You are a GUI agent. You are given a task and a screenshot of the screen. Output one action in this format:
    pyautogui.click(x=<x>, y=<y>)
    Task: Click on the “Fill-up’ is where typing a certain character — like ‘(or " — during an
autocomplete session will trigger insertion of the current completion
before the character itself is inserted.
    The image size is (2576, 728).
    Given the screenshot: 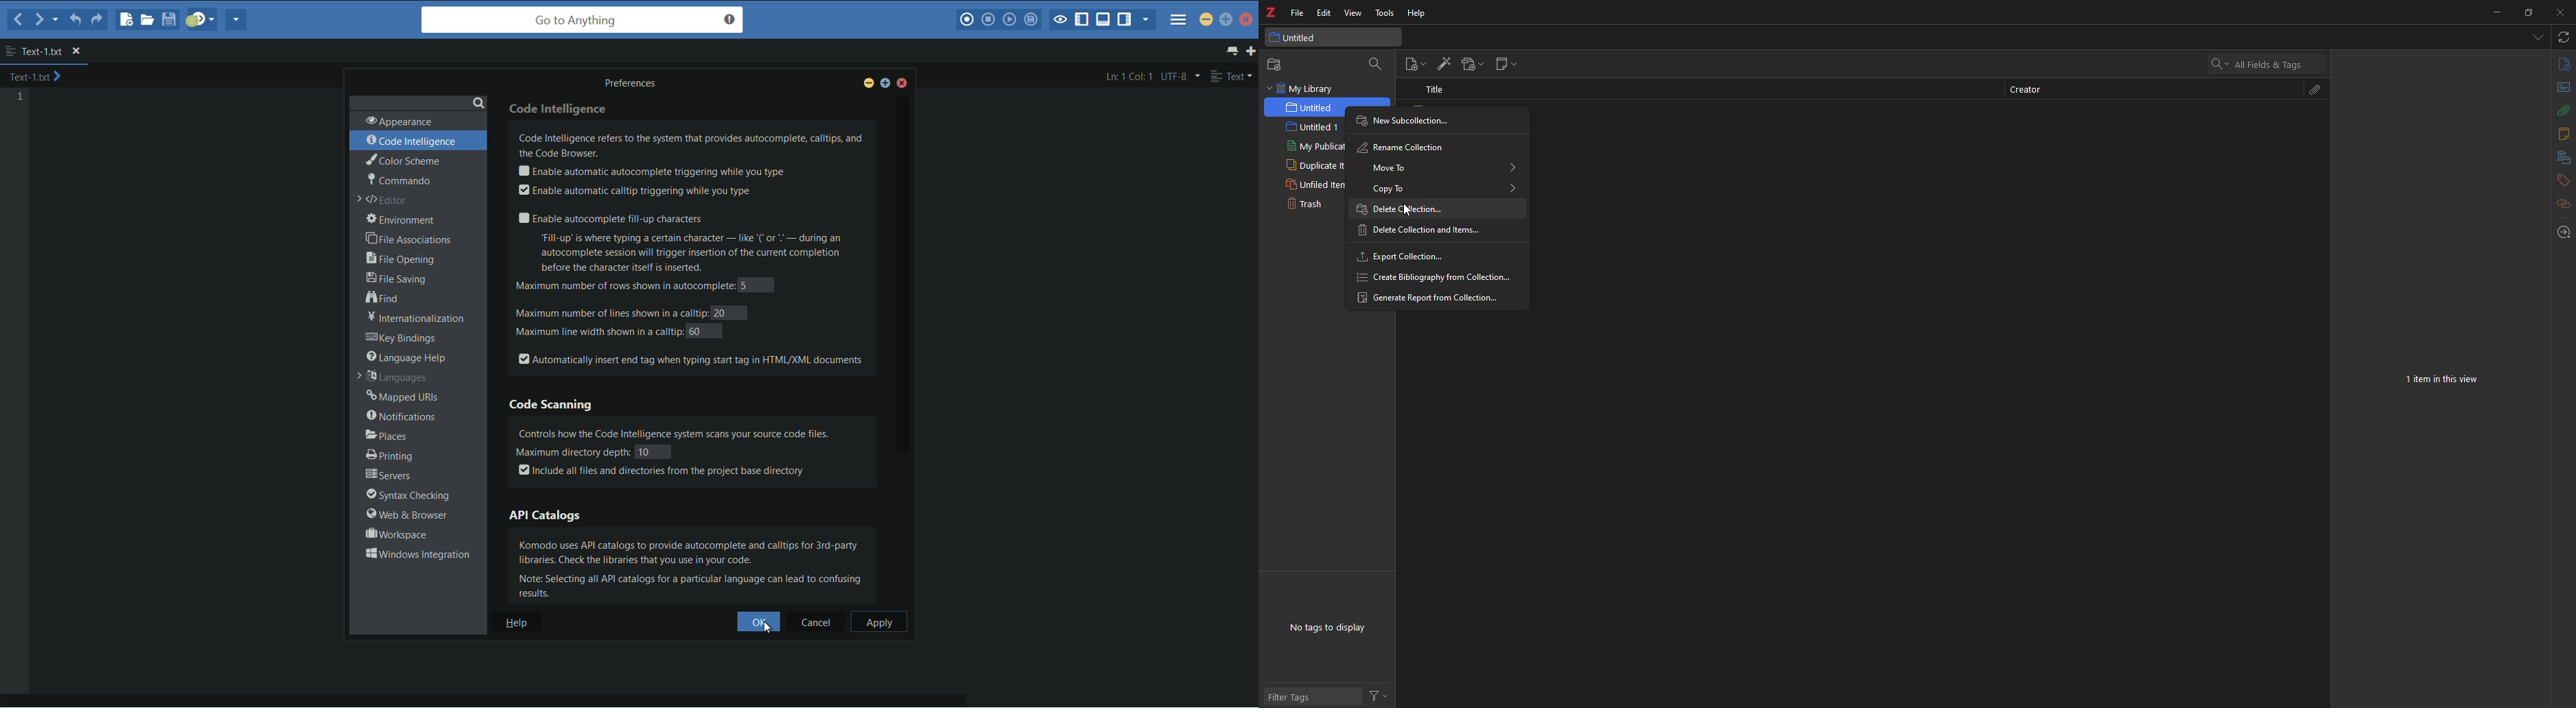 What is the action you would take?
    pyautogui.click(x=701, y=253)
    